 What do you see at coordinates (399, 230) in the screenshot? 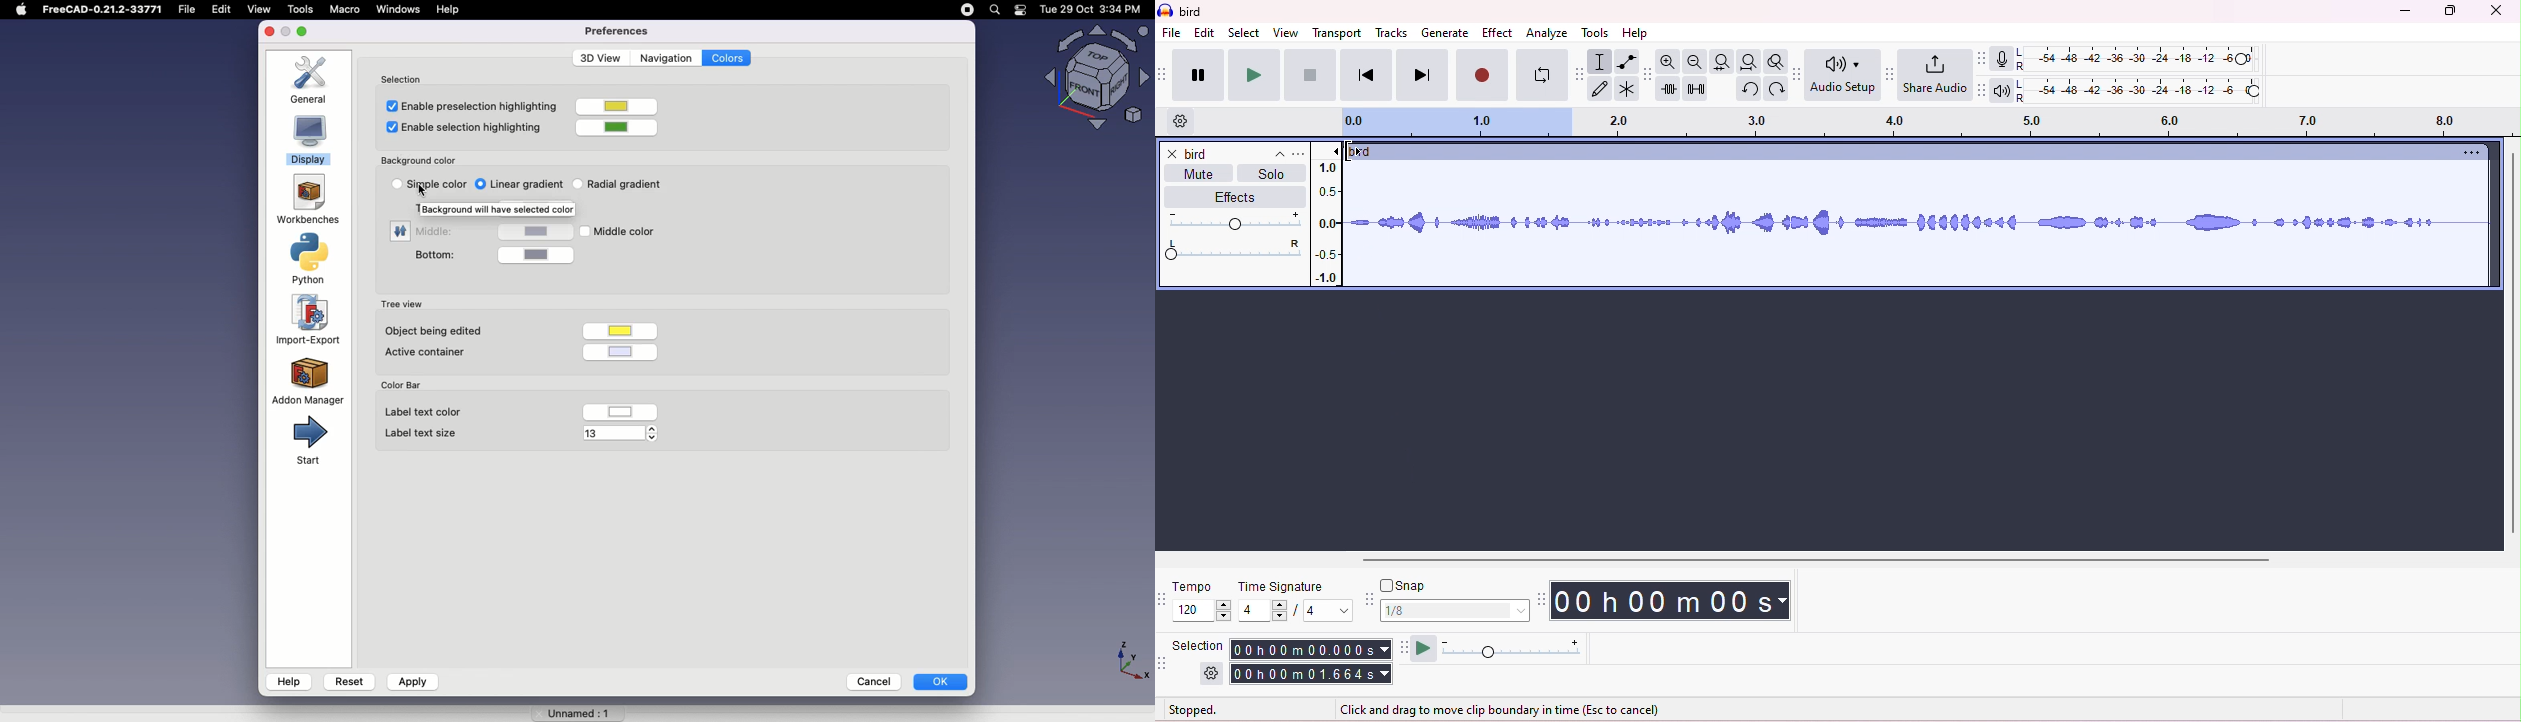
I see `settings` at bounding box center [399, 230].